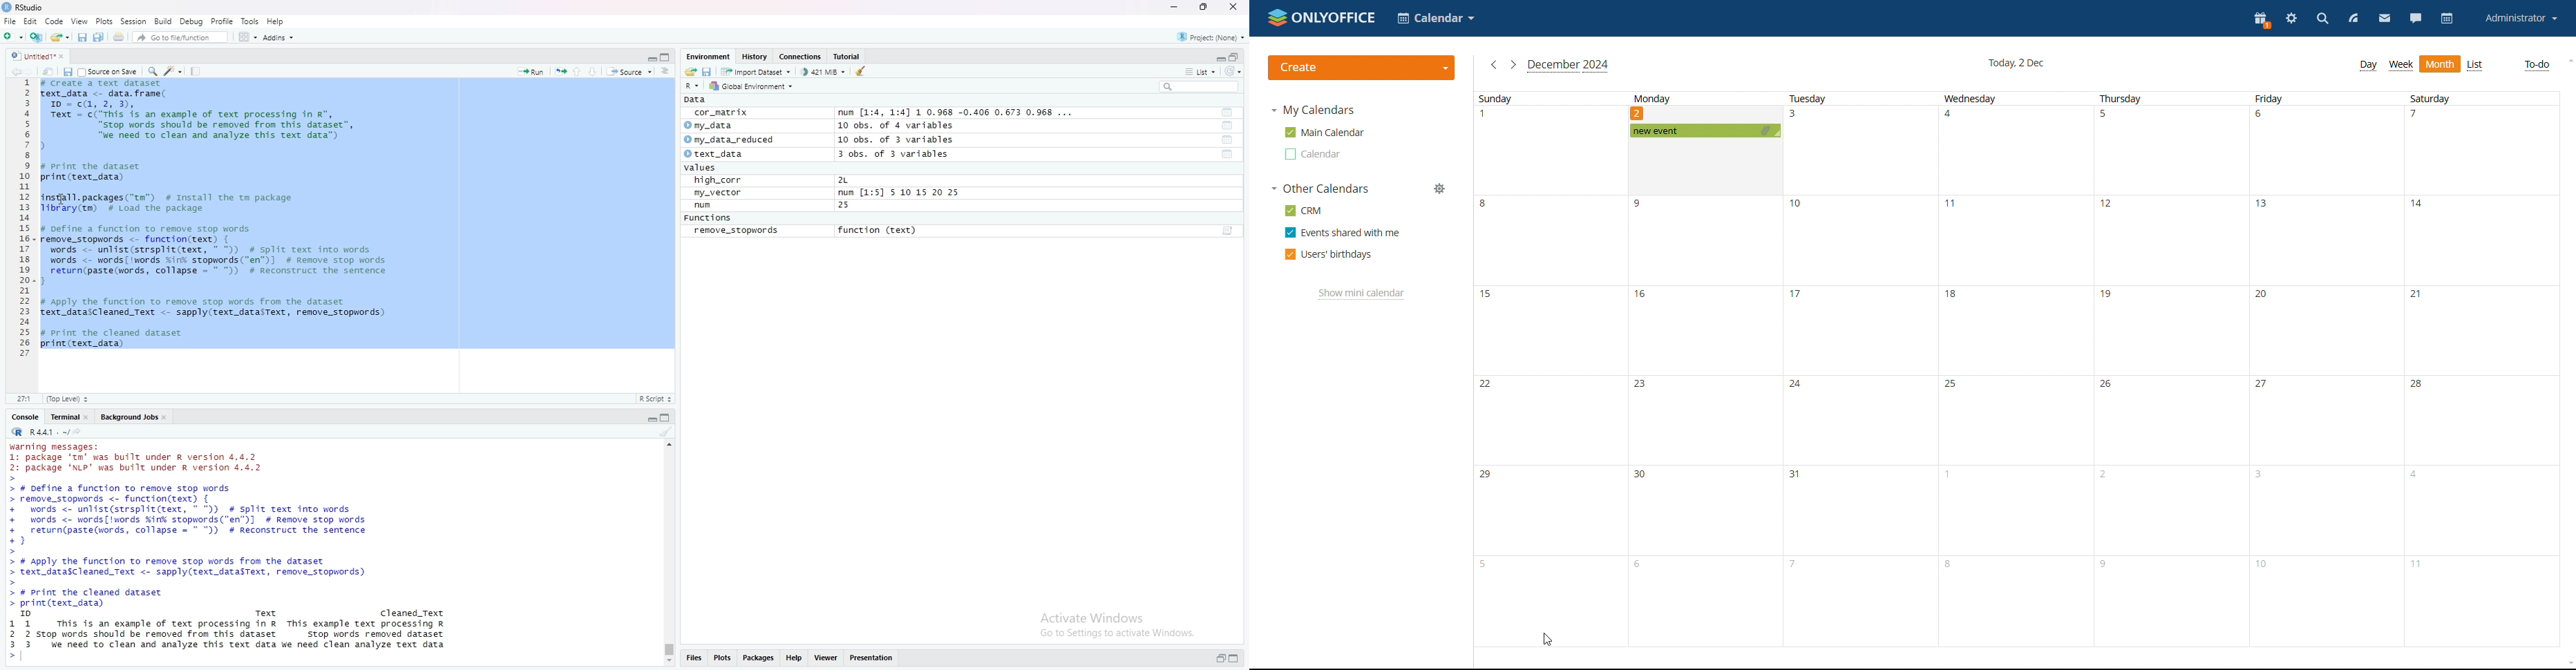 Image resolution: width=2576 pixels, height=672 pixels. What do you see at coordinates (49, 72) in the screenshot?
I see `show in new window` at bounding box center [49, 72].